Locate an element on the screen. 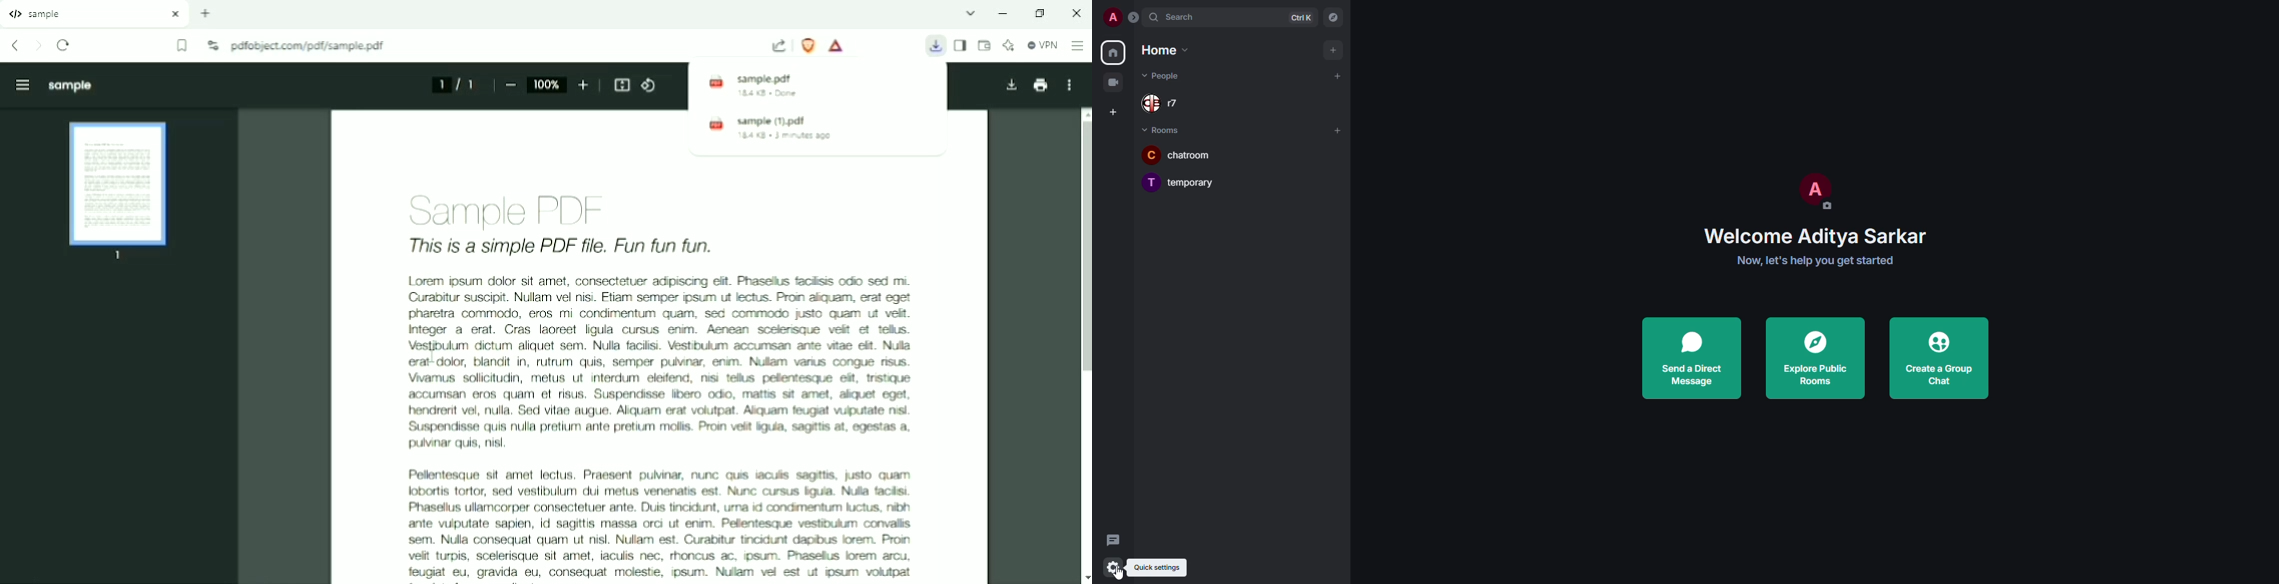 The height and width of the screenshot is (588, 2296). quick settings is located at coordinates (1156, 568).